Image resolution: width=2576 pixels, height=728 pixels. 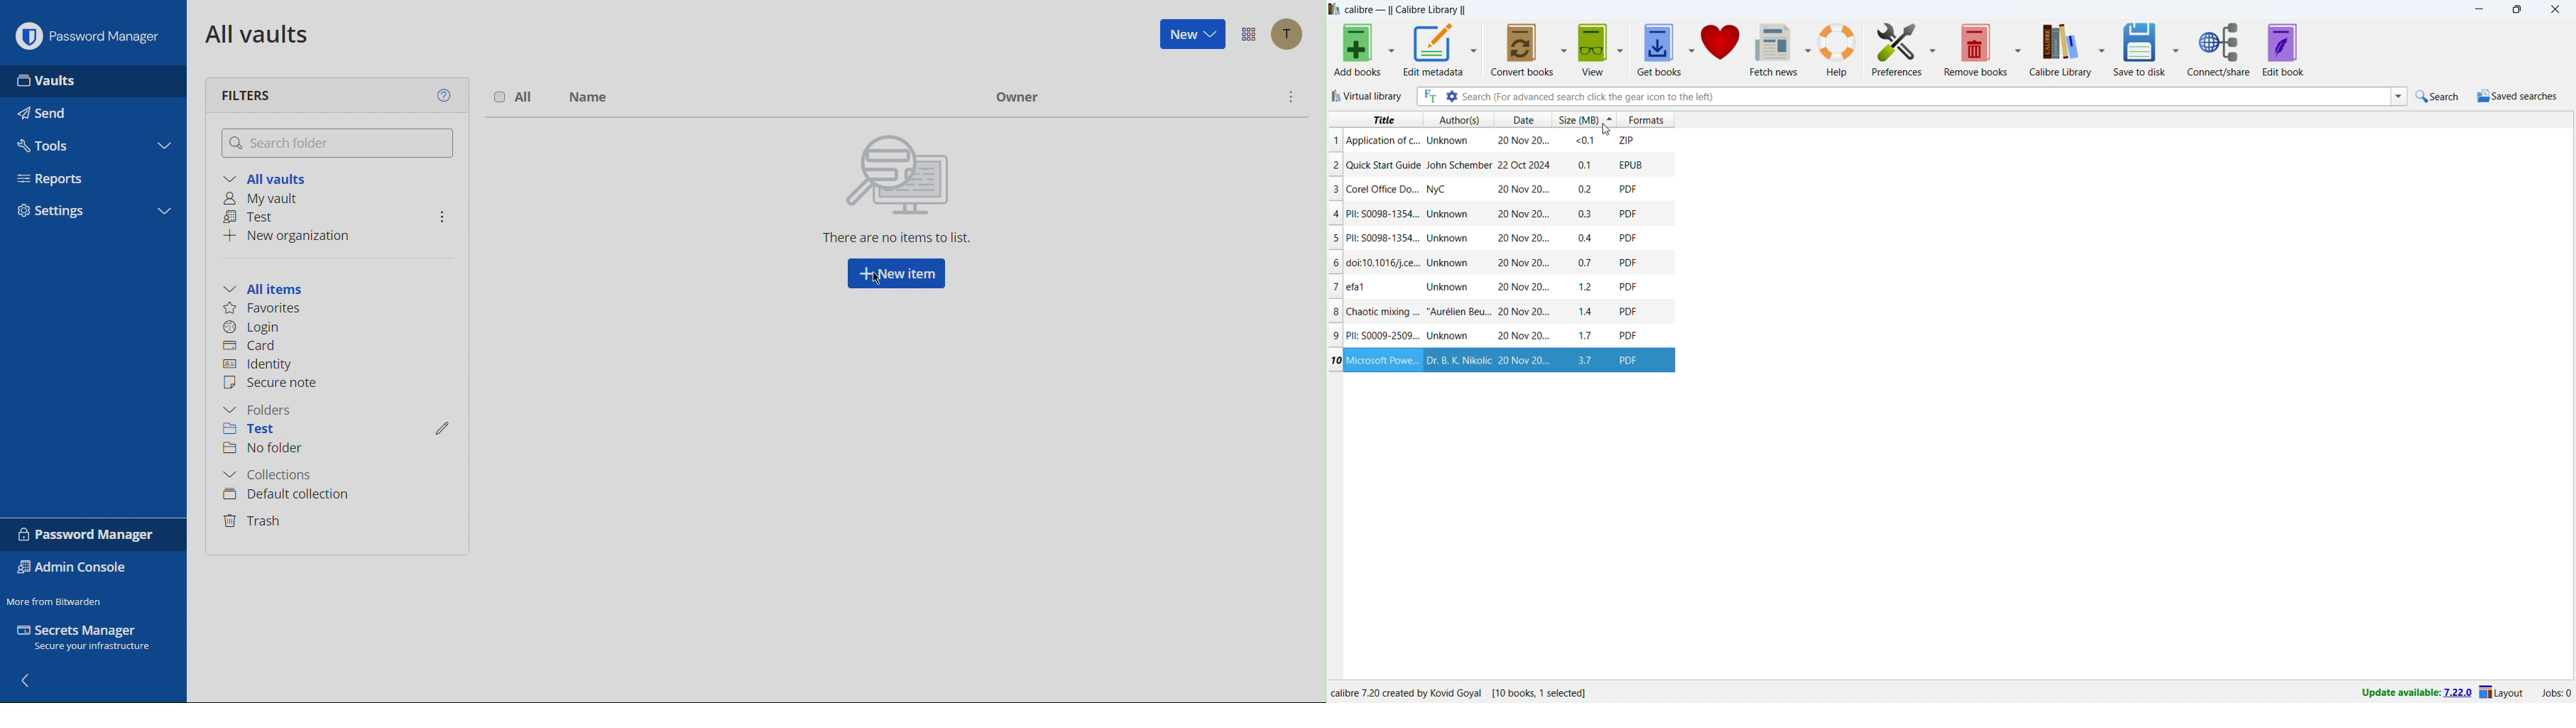 I want to click on Account, so click(x=1288, y=34).